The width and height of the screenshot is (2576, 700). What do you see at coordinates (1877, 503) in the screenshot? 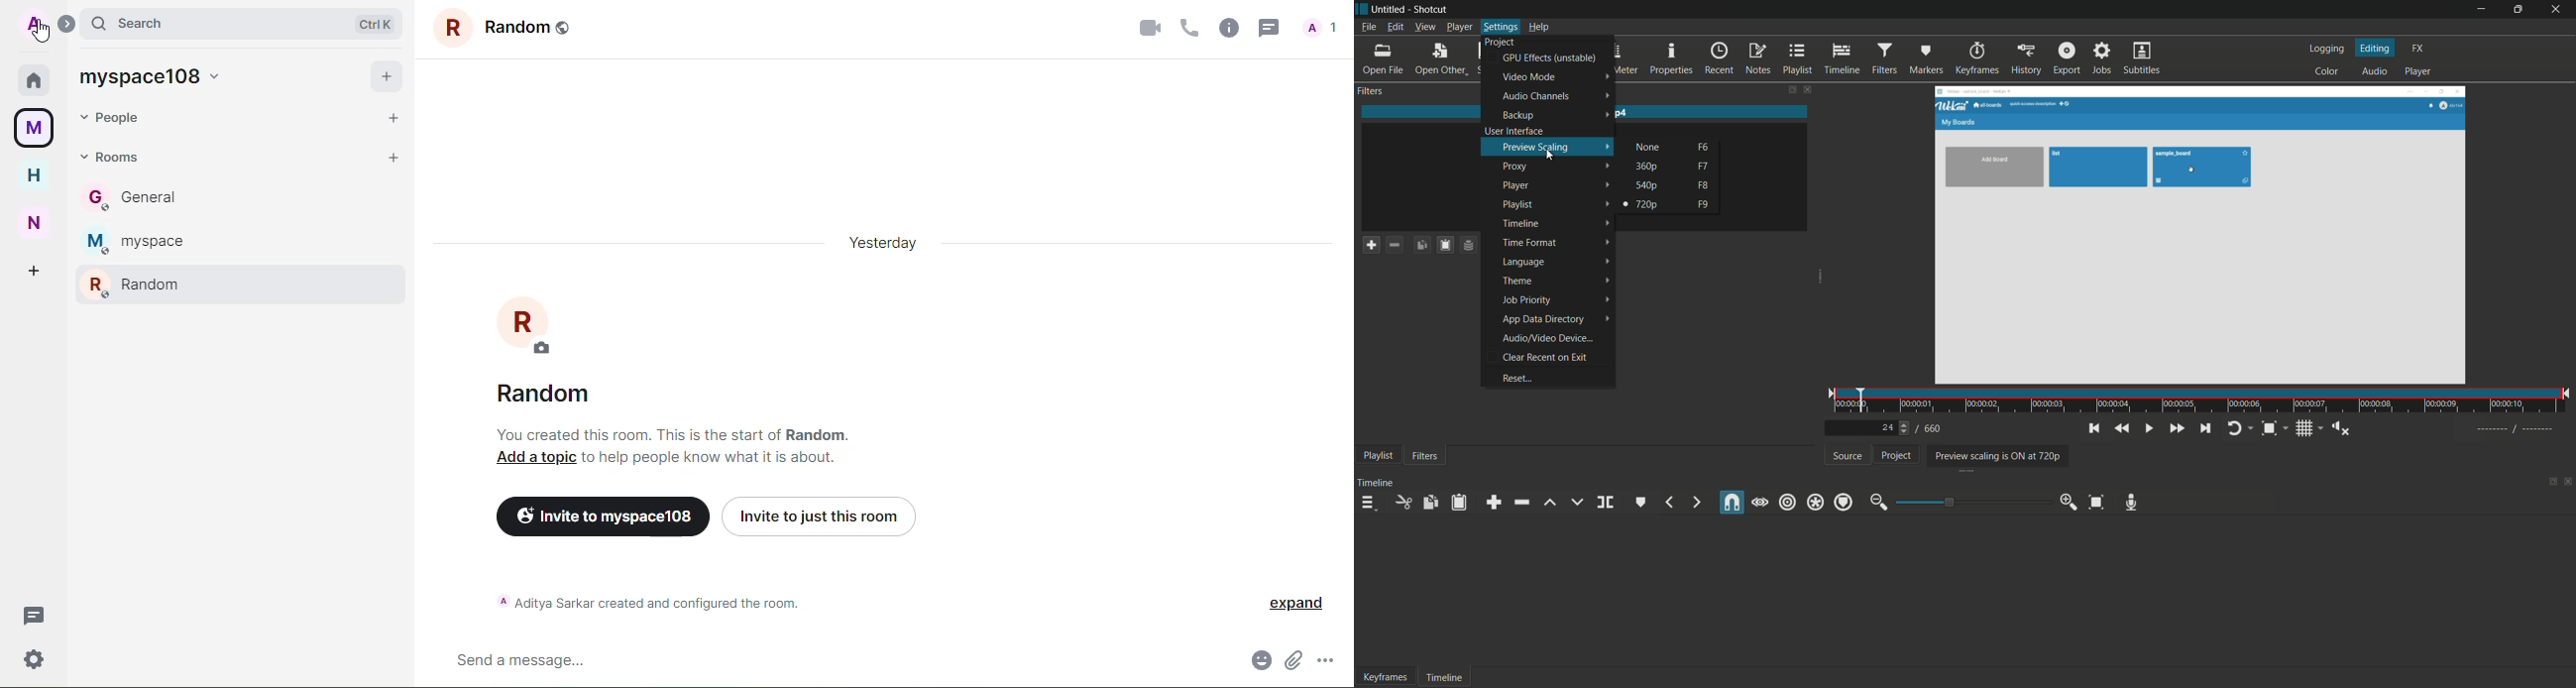
I see `zoom out` at bounding box center [1877, 503].